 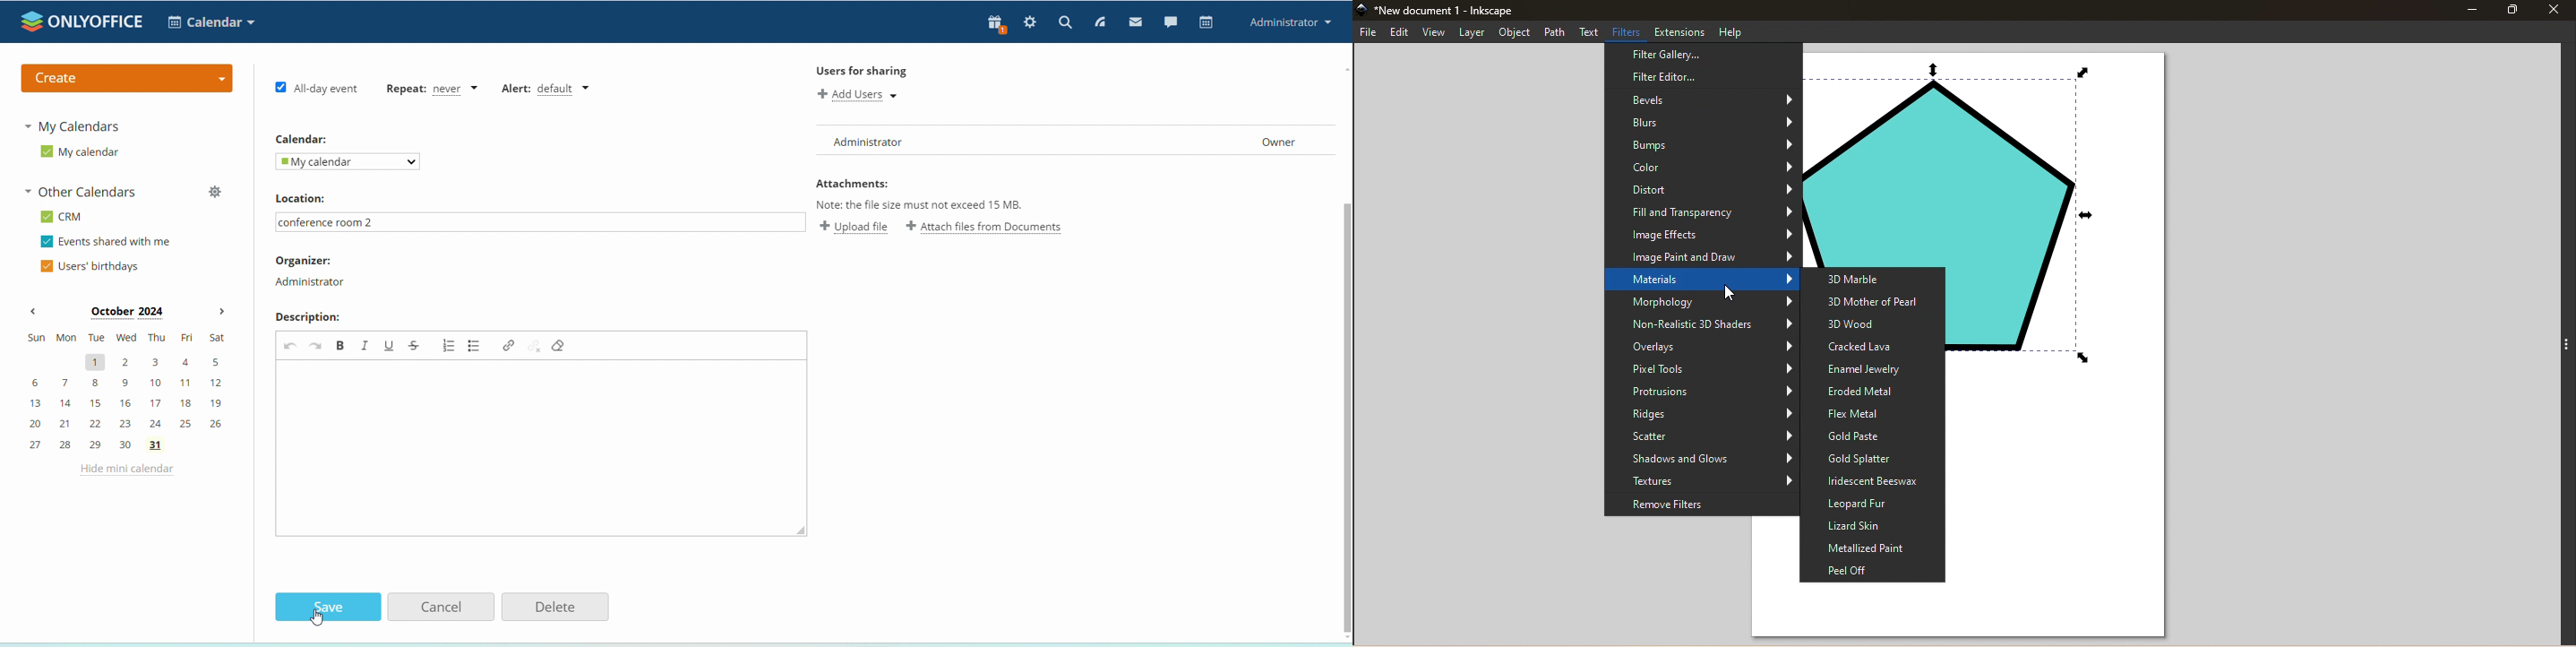 I want to click on mail, so click(x=1136, y=23).